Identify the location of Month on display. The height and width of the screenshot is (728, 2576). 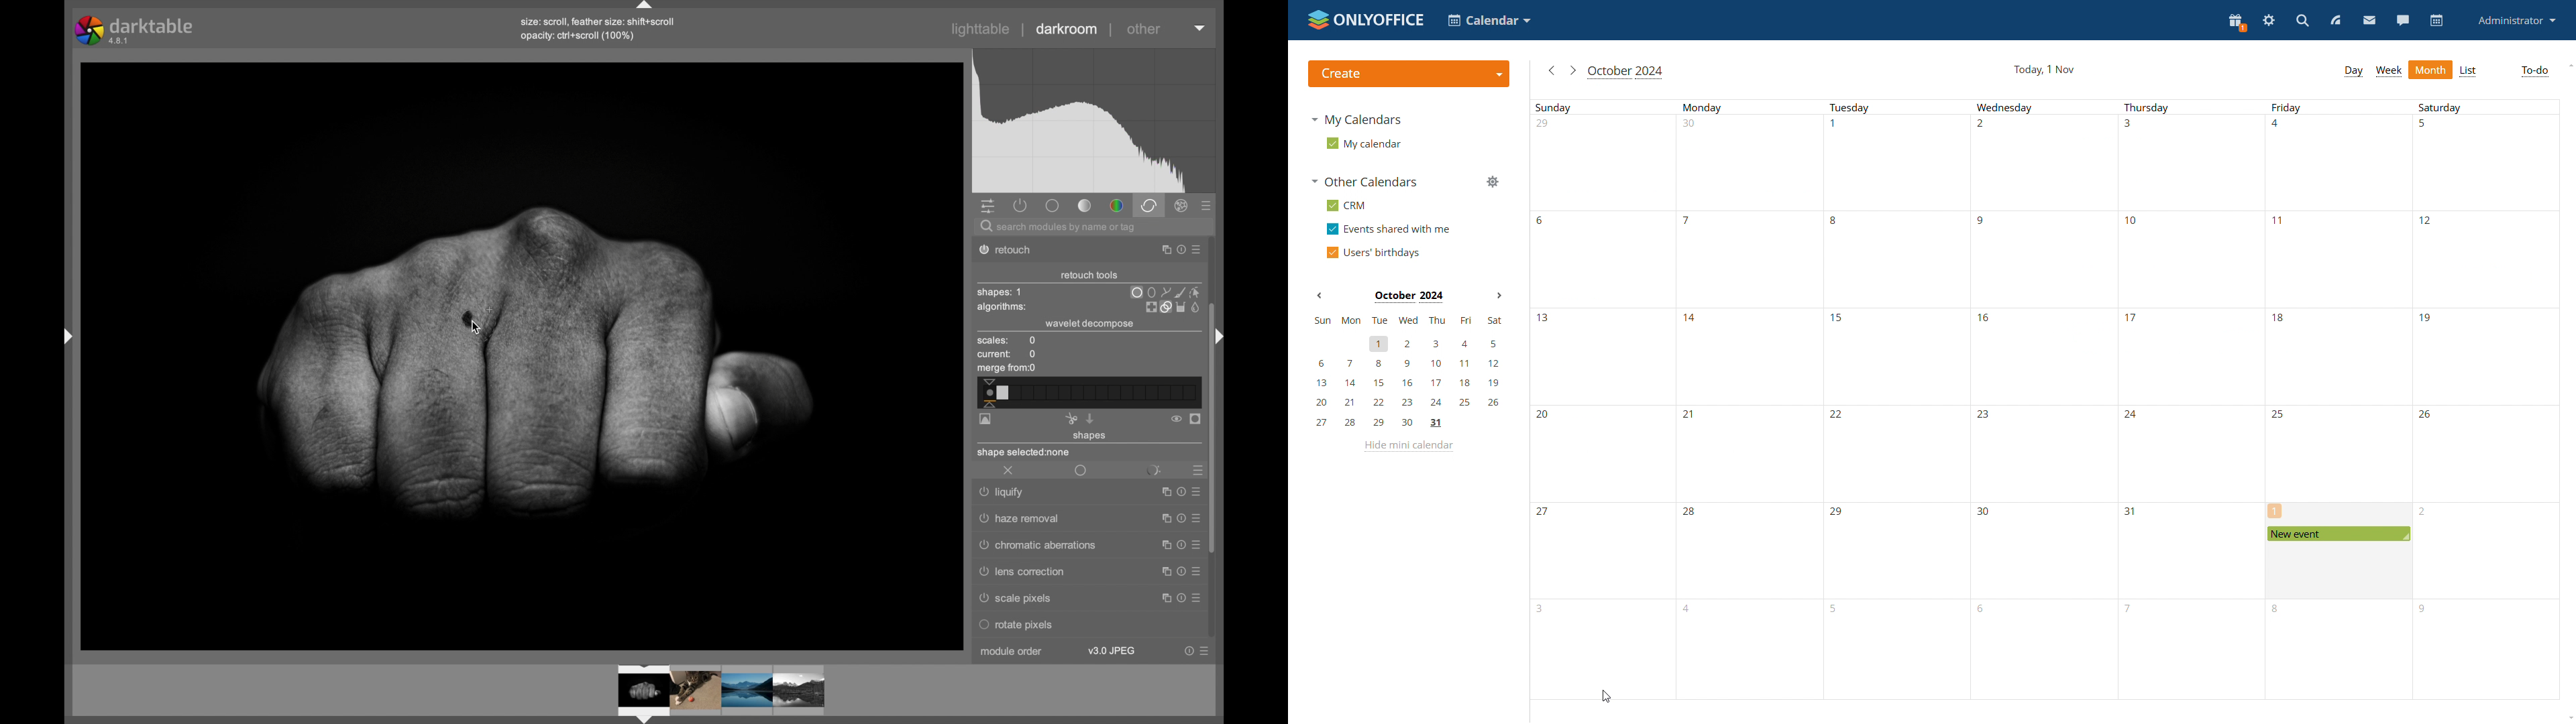
(1407, 296).